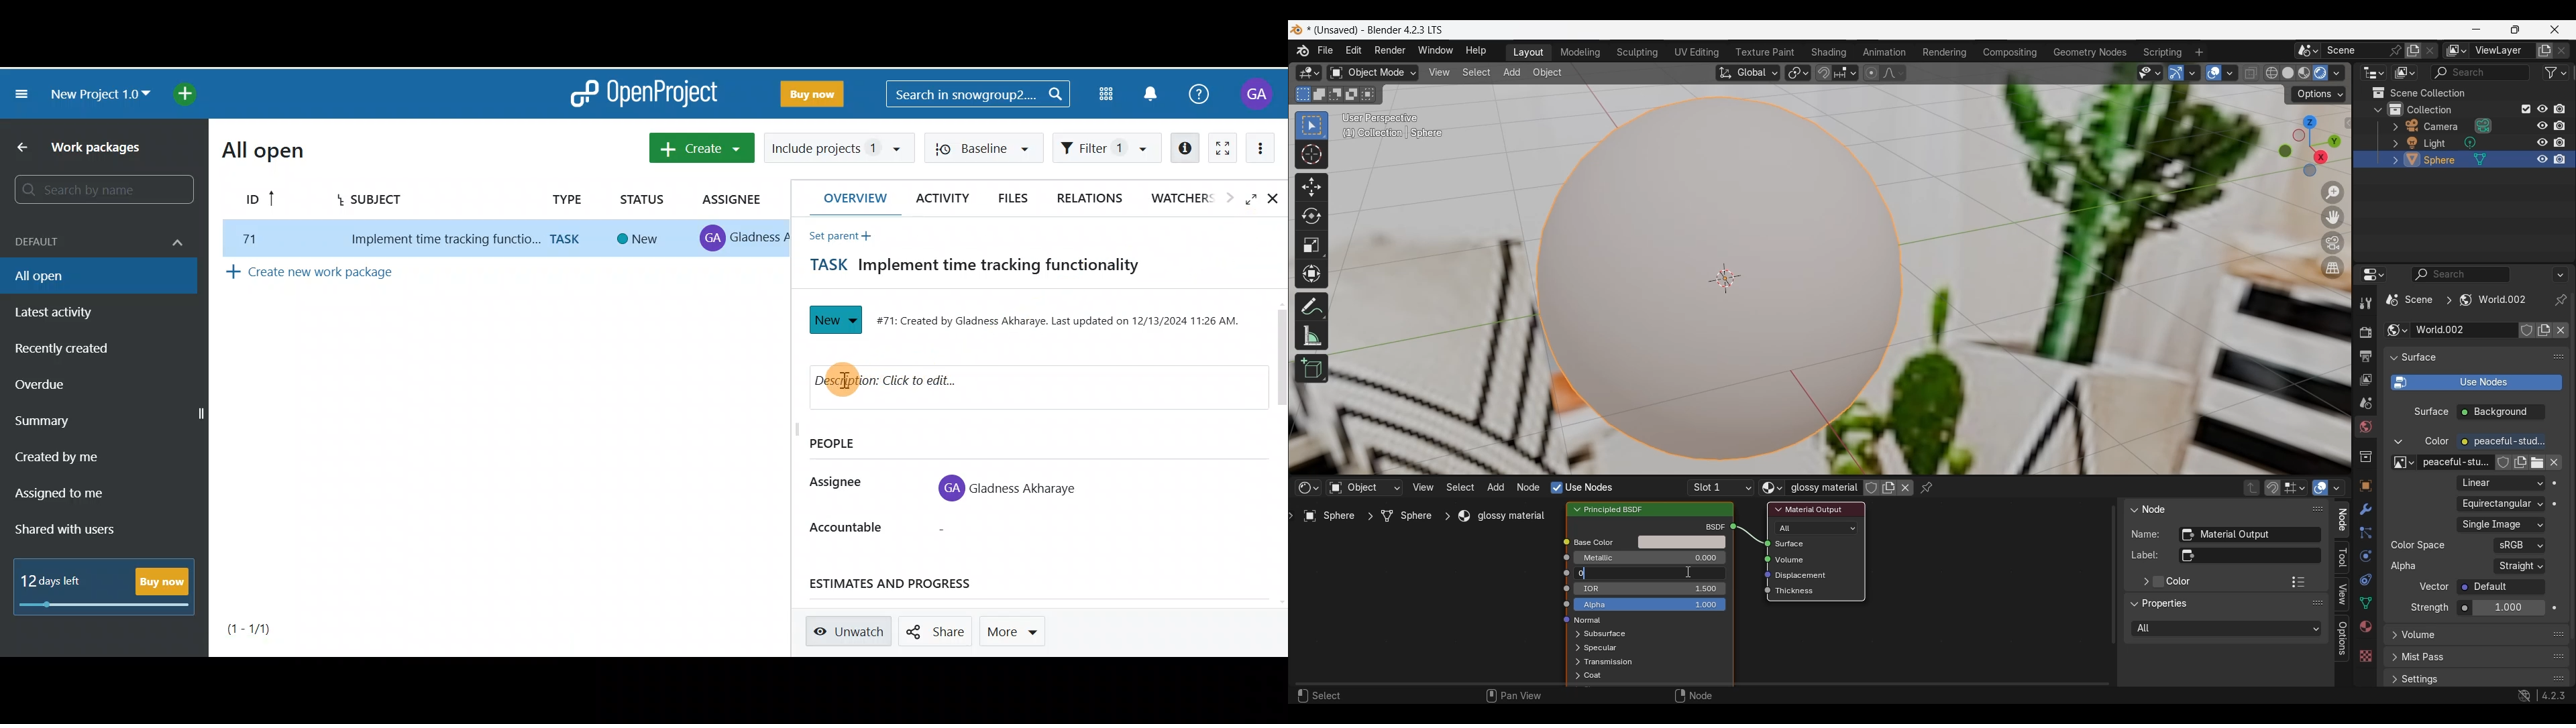 This screenshot has height=728, width=2576. I want to click on Editor type, so click(2374, 72).